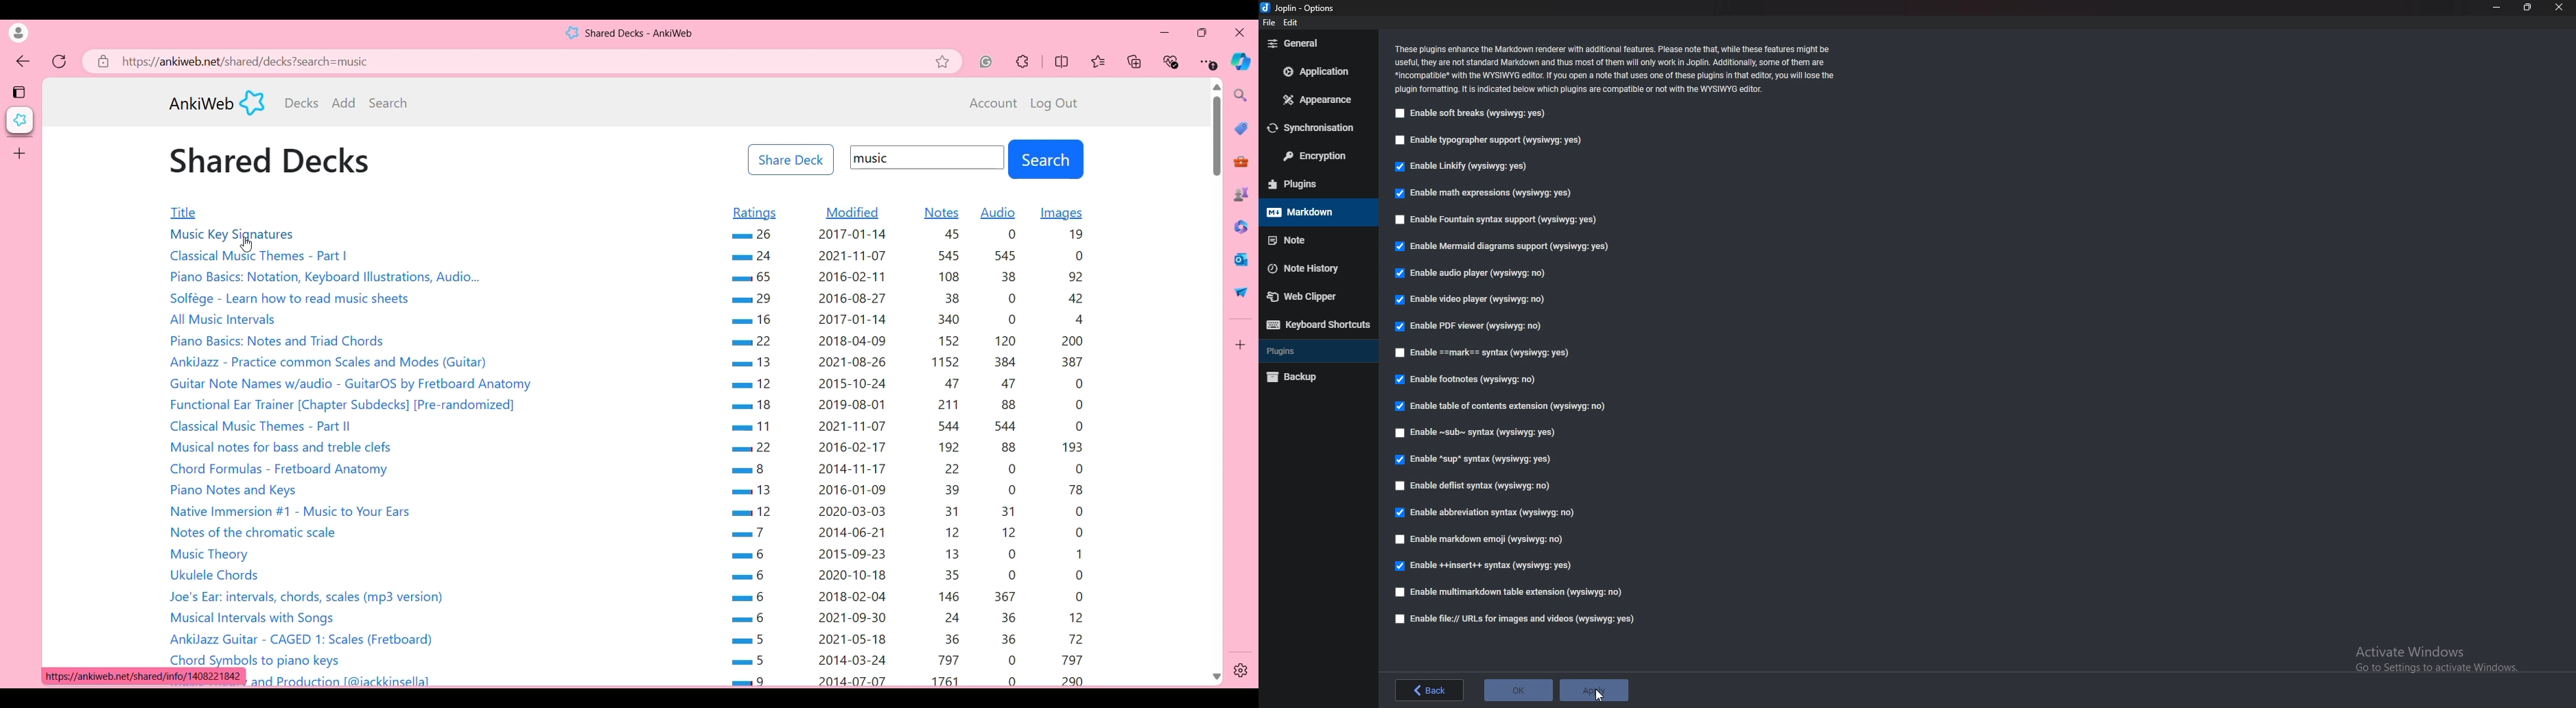 The height and width of the screenshot is (728, 2576). What do you see at coordinates (1498, 192) in the screenshot?
I see `Enable math expressions` at bounding box center [1498, 192].